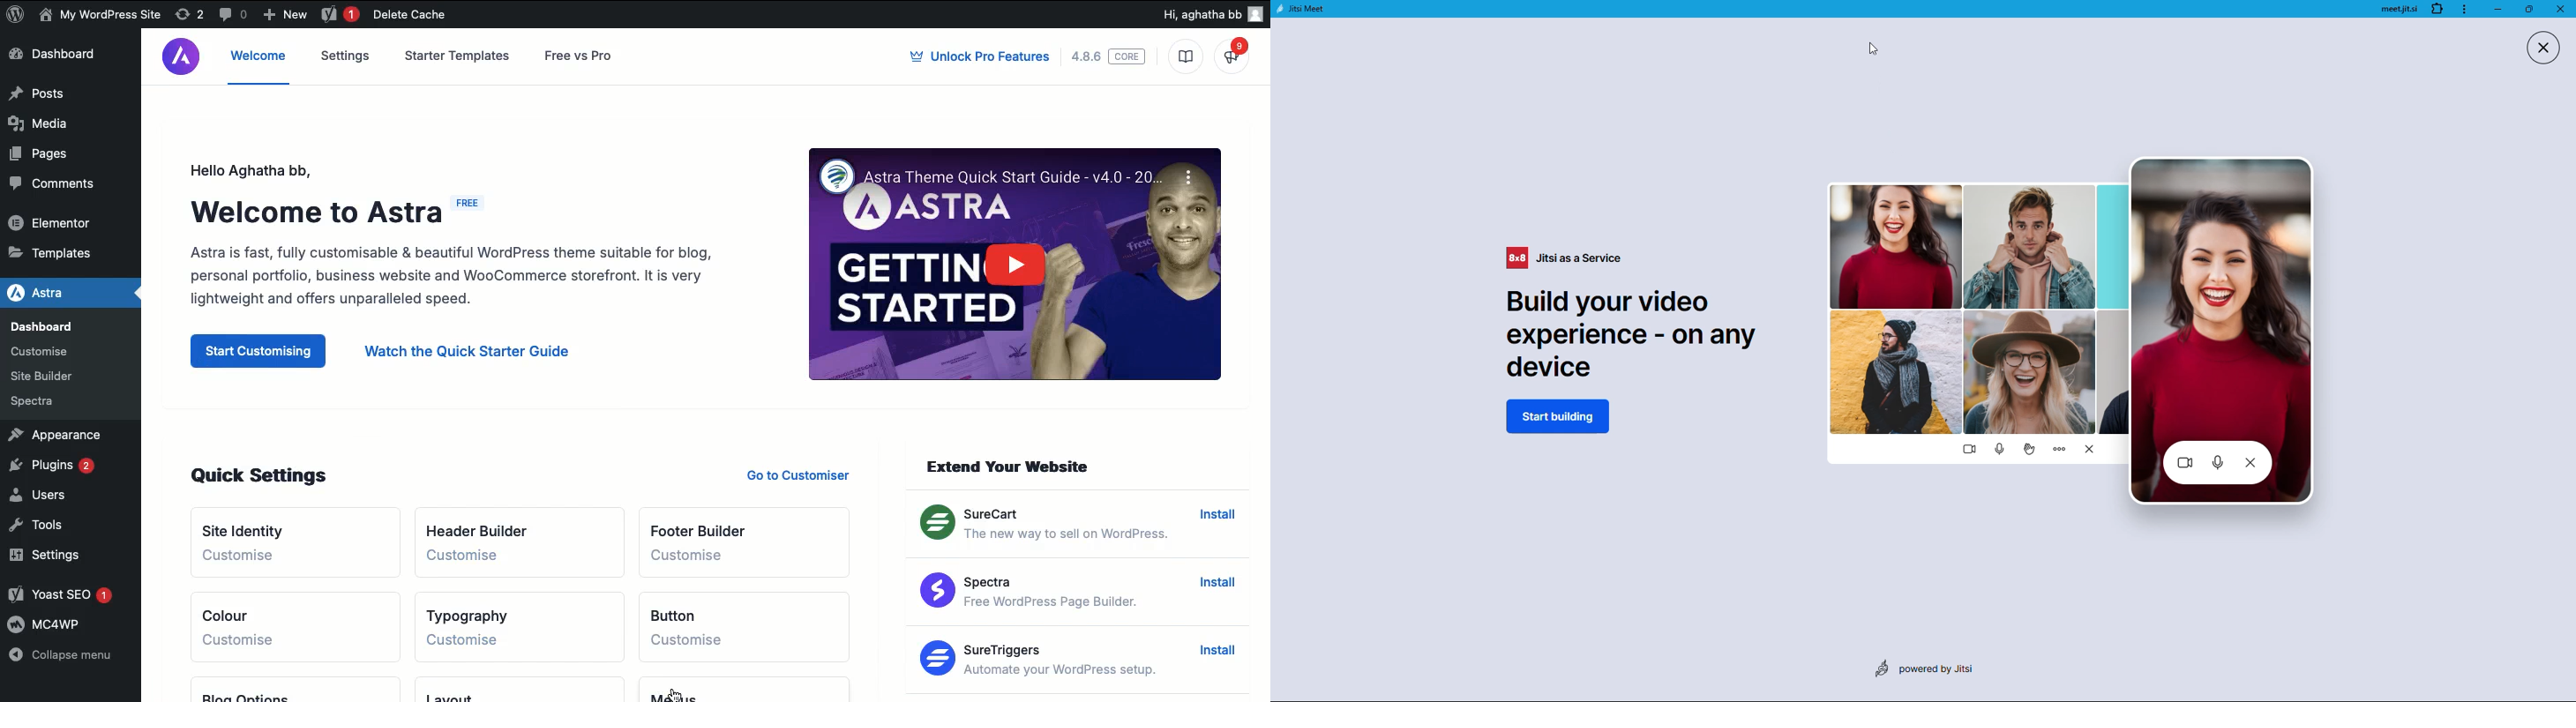 Image resolution: width=2576 pixels, height=728 pixels. I want to click on jitsi as a service, so click(1562, 254).